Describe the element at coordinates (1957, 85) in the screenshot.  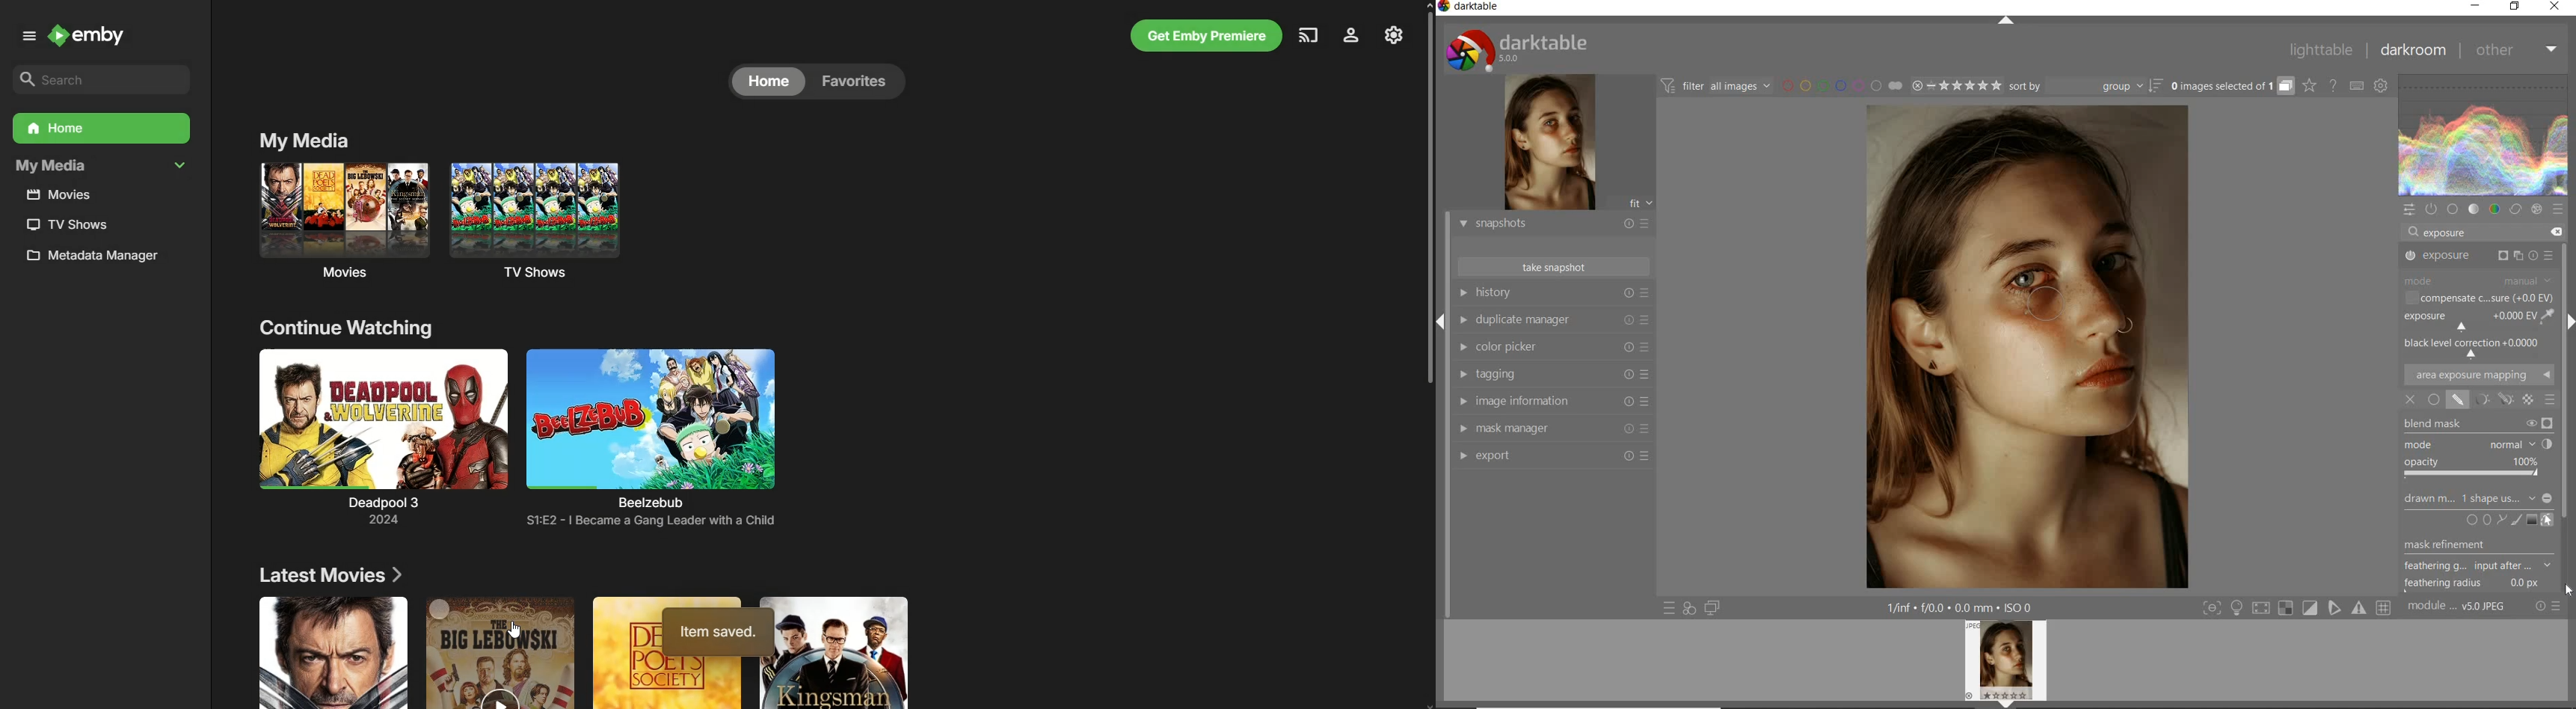
I see `range rating of selected images` at that location.